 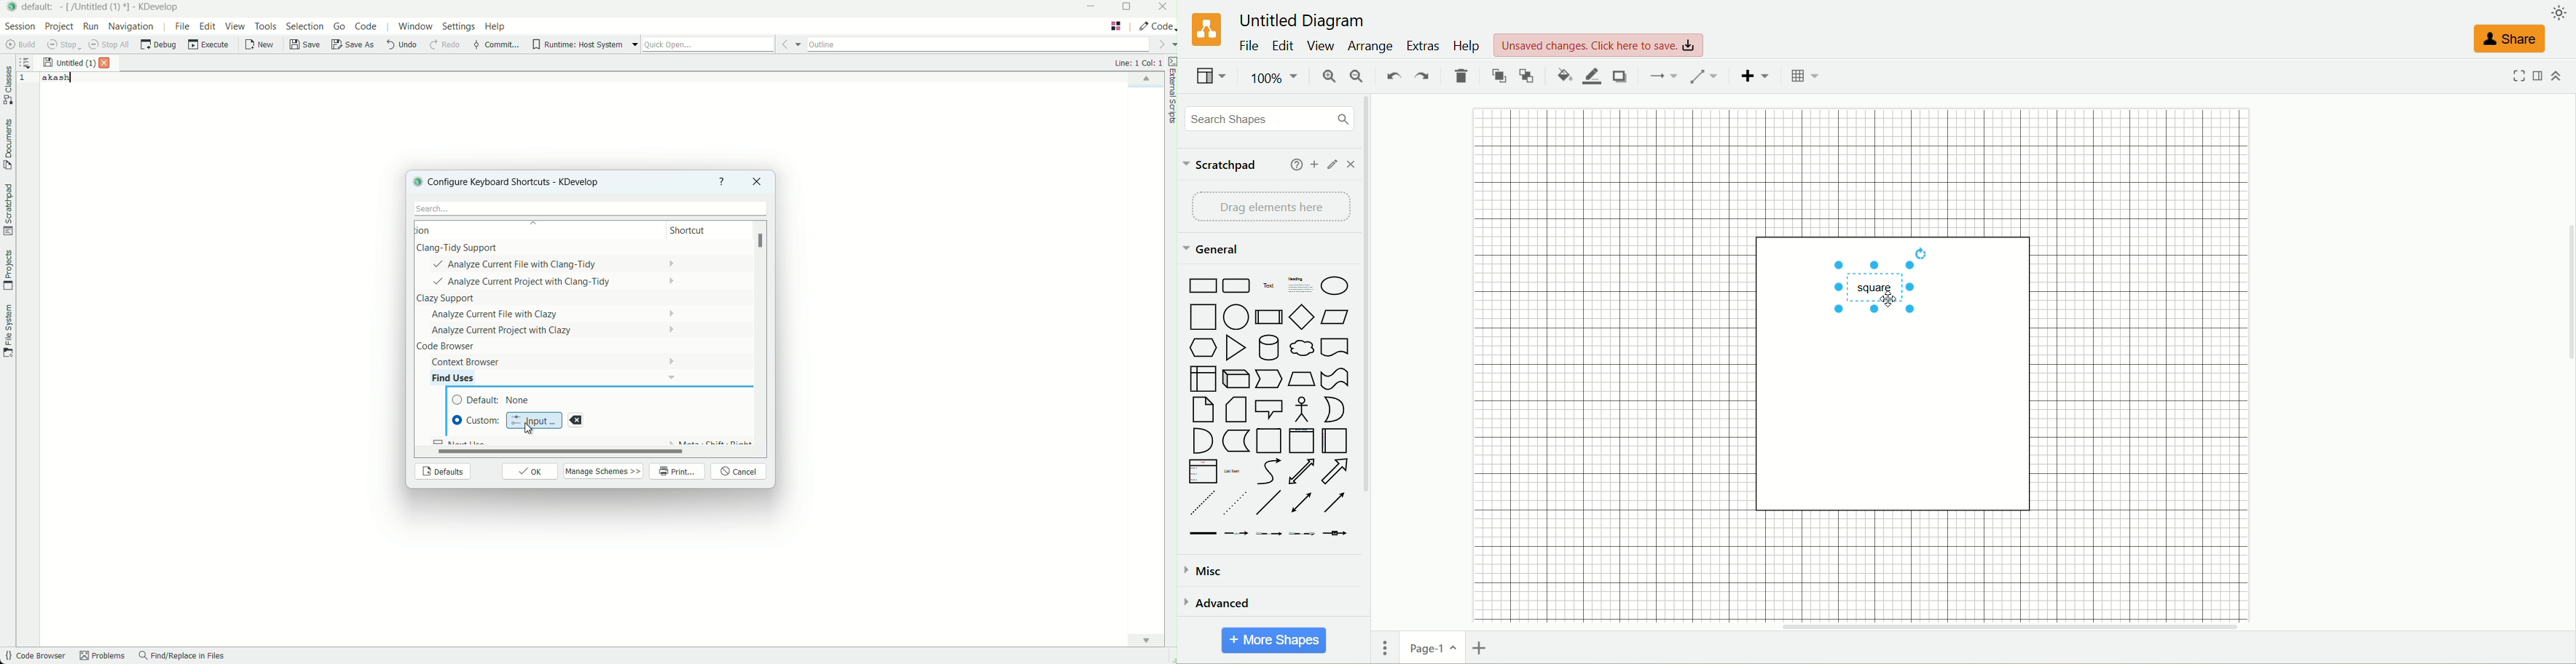 What do you see at coordinates (25, 60) in the screenshot?
I see `sort the opened documents` at bounding box center [25, 60].